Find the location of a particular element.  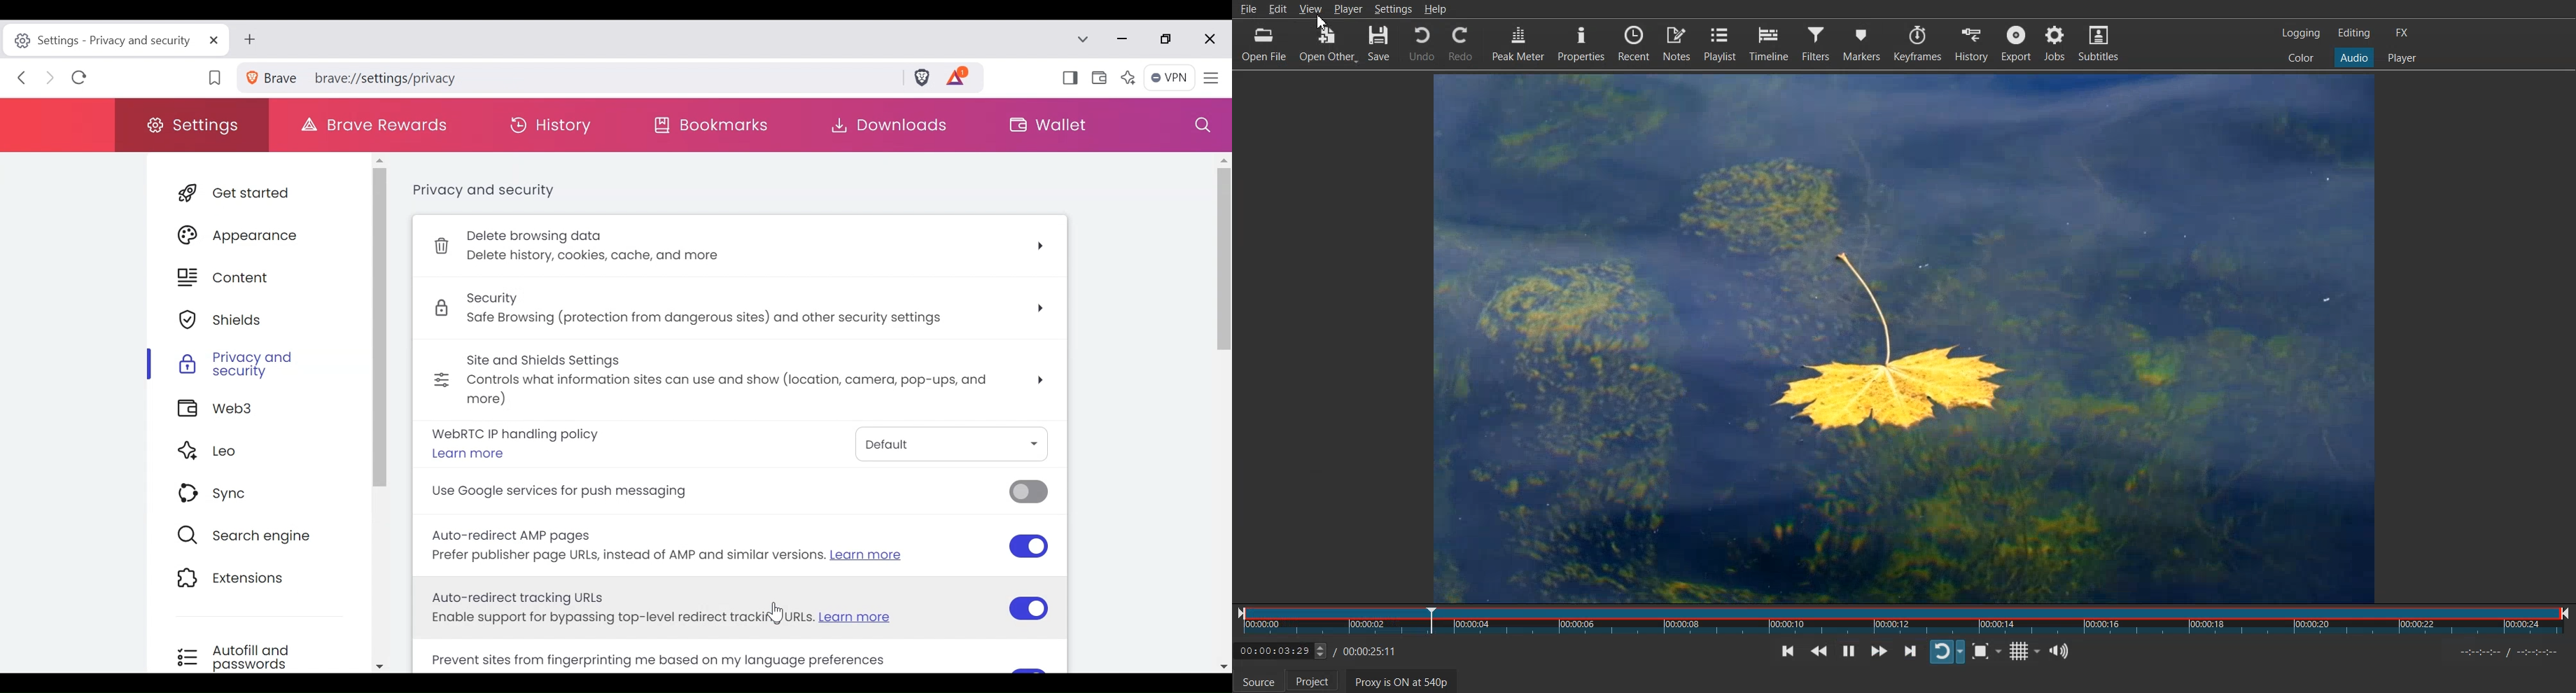

Toggle Zoom is located at coordinates (1987, 652).